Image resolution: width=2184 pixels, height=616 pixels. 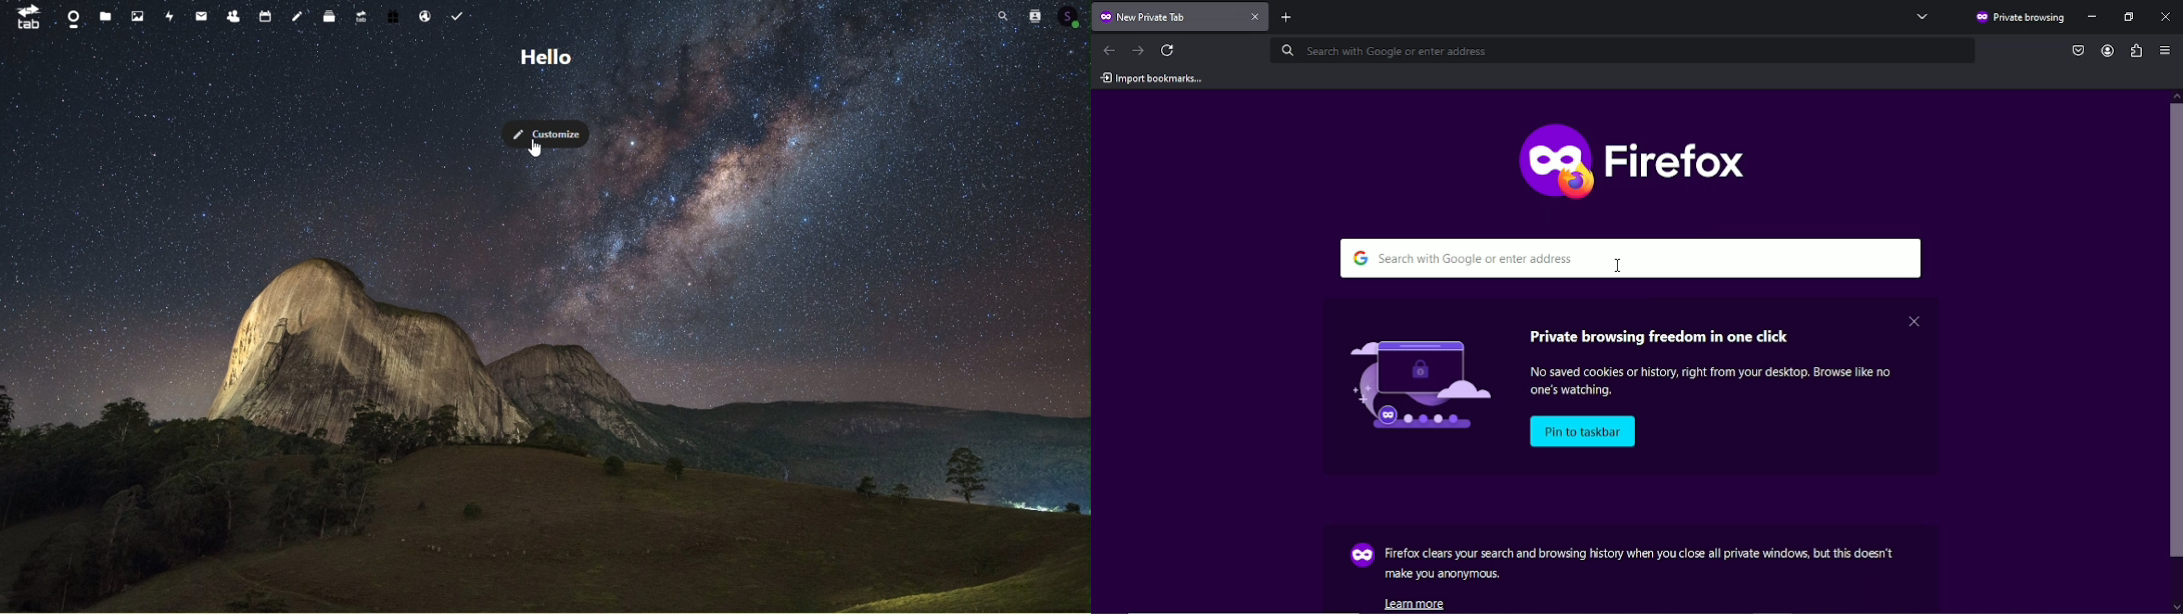 I want to click on Private browsing freedom in one click, so click(x=1663, y=333).